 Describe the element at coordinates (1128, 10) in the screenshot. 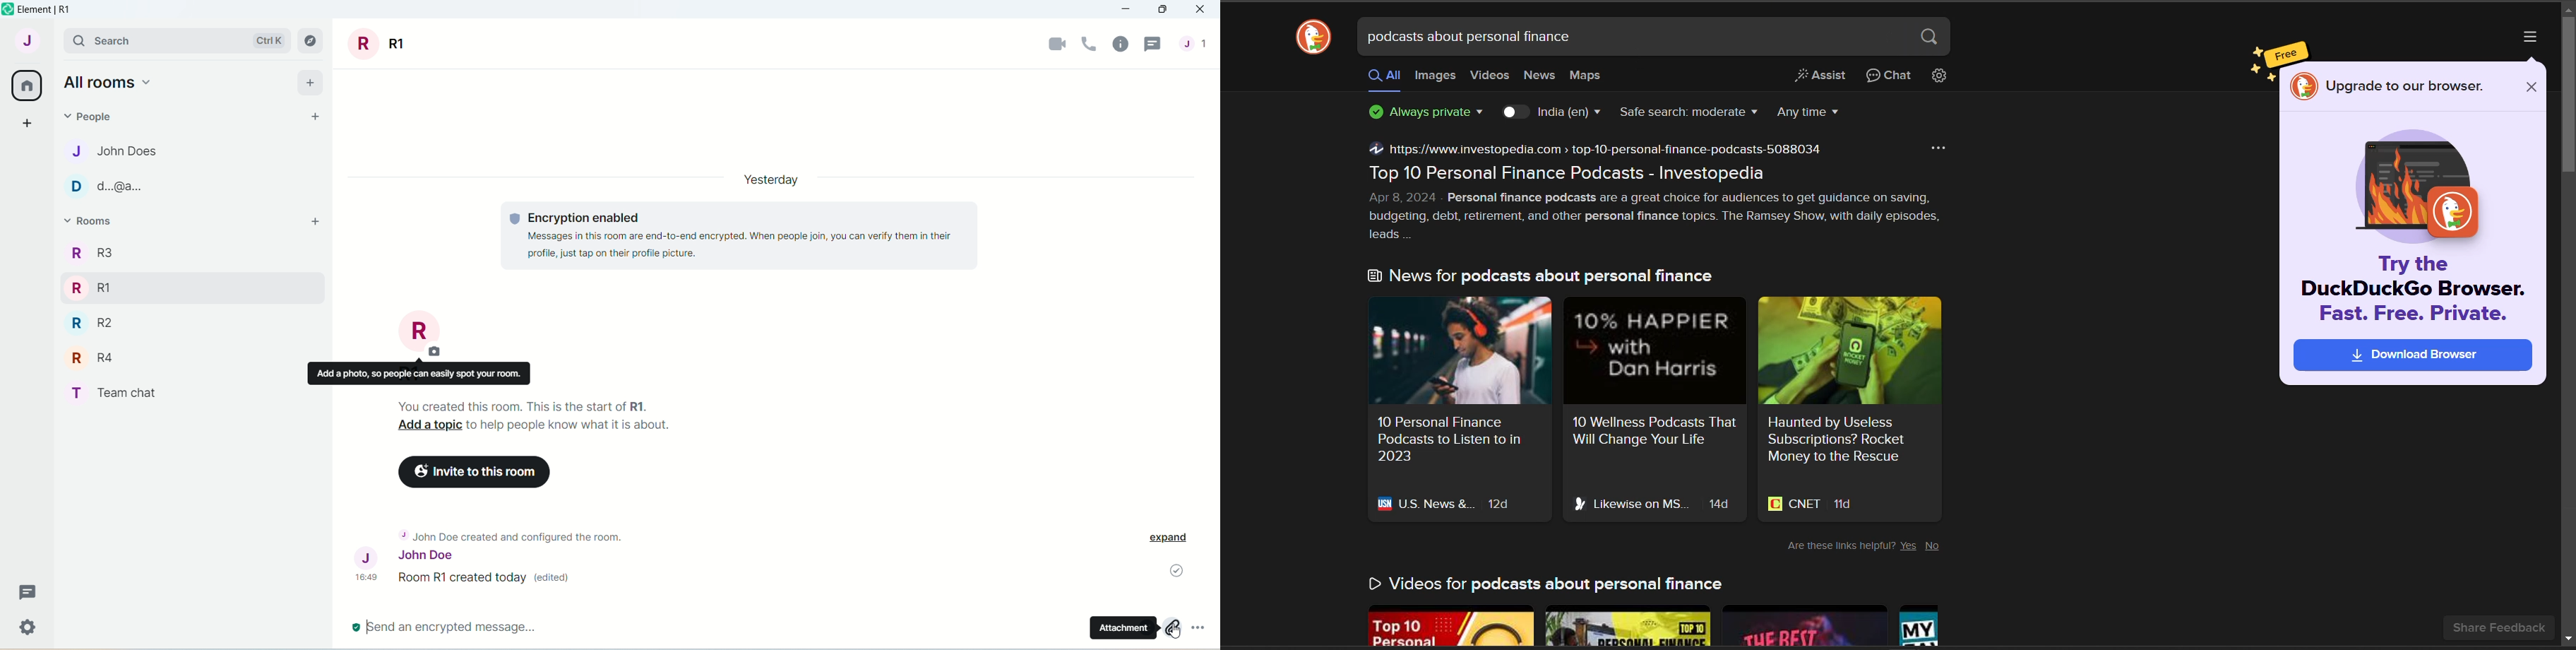

I see `minimize` at that location.